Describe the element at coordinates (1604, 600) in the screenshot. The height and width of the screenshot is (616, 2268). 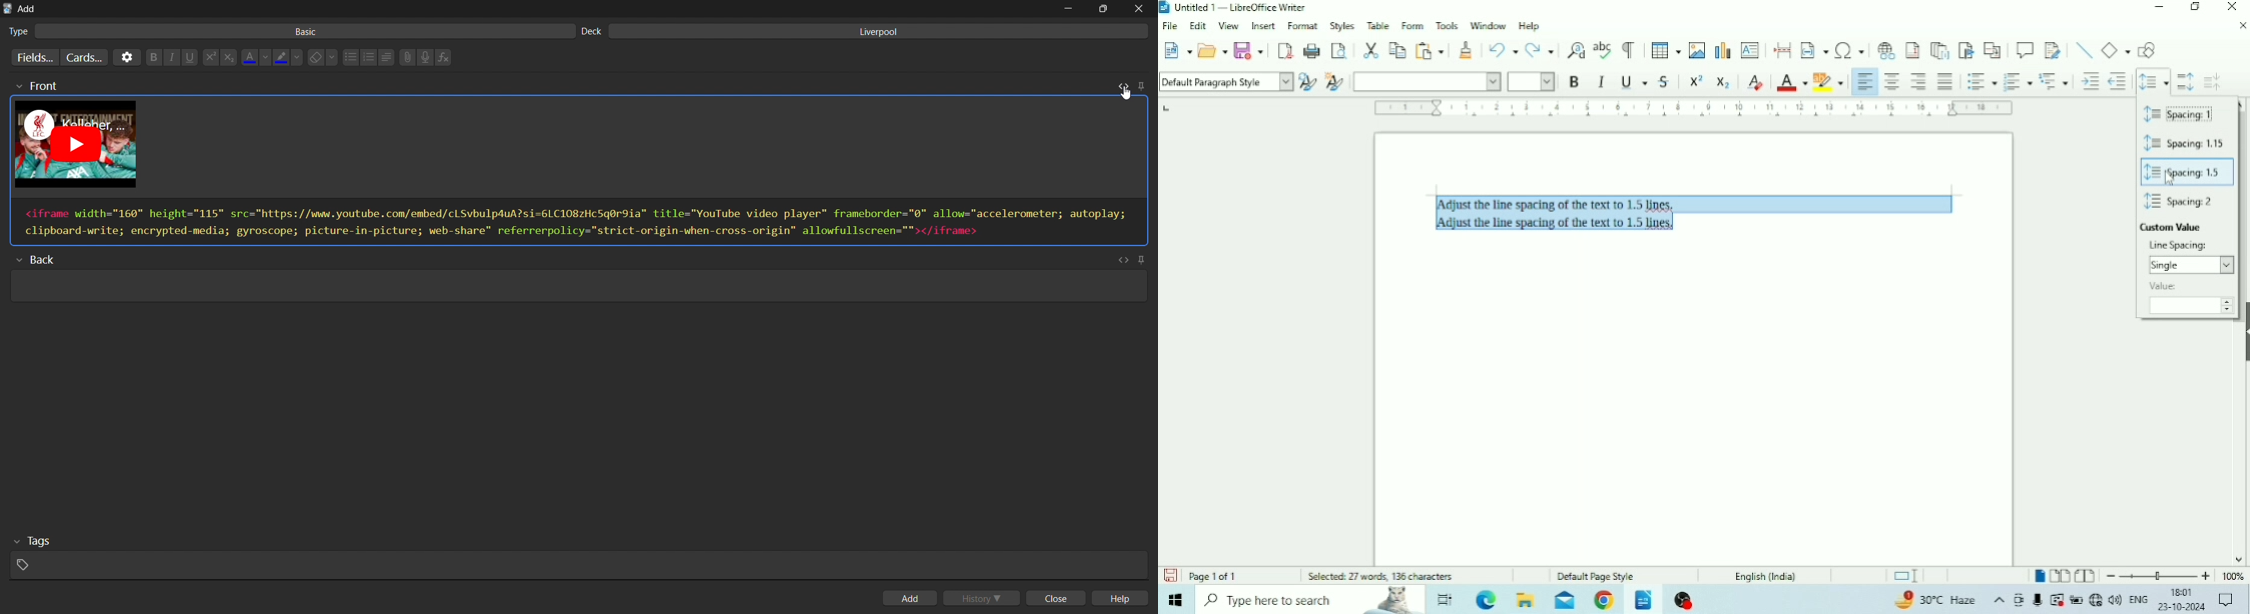
I see `Google Chrome` at that location.